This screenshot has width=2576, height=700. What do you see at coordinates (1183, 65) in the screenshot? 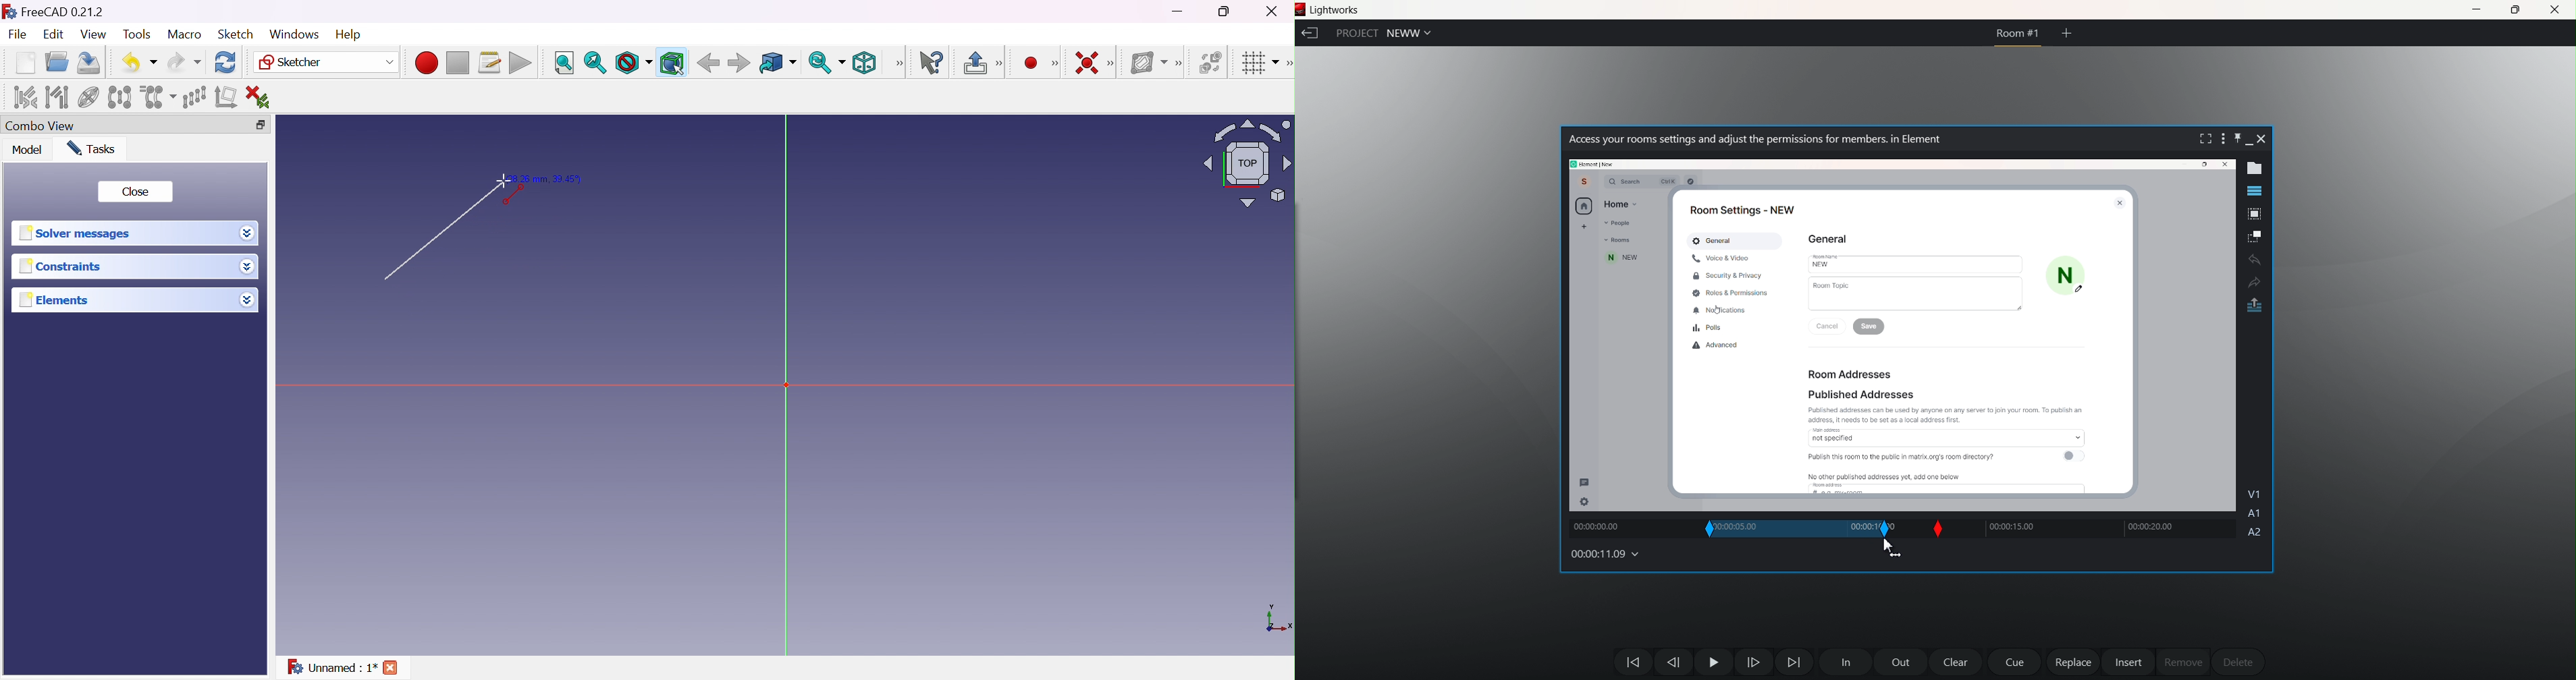
I see `Sketcher B-spline tools` at bounding box center [1183, 65].